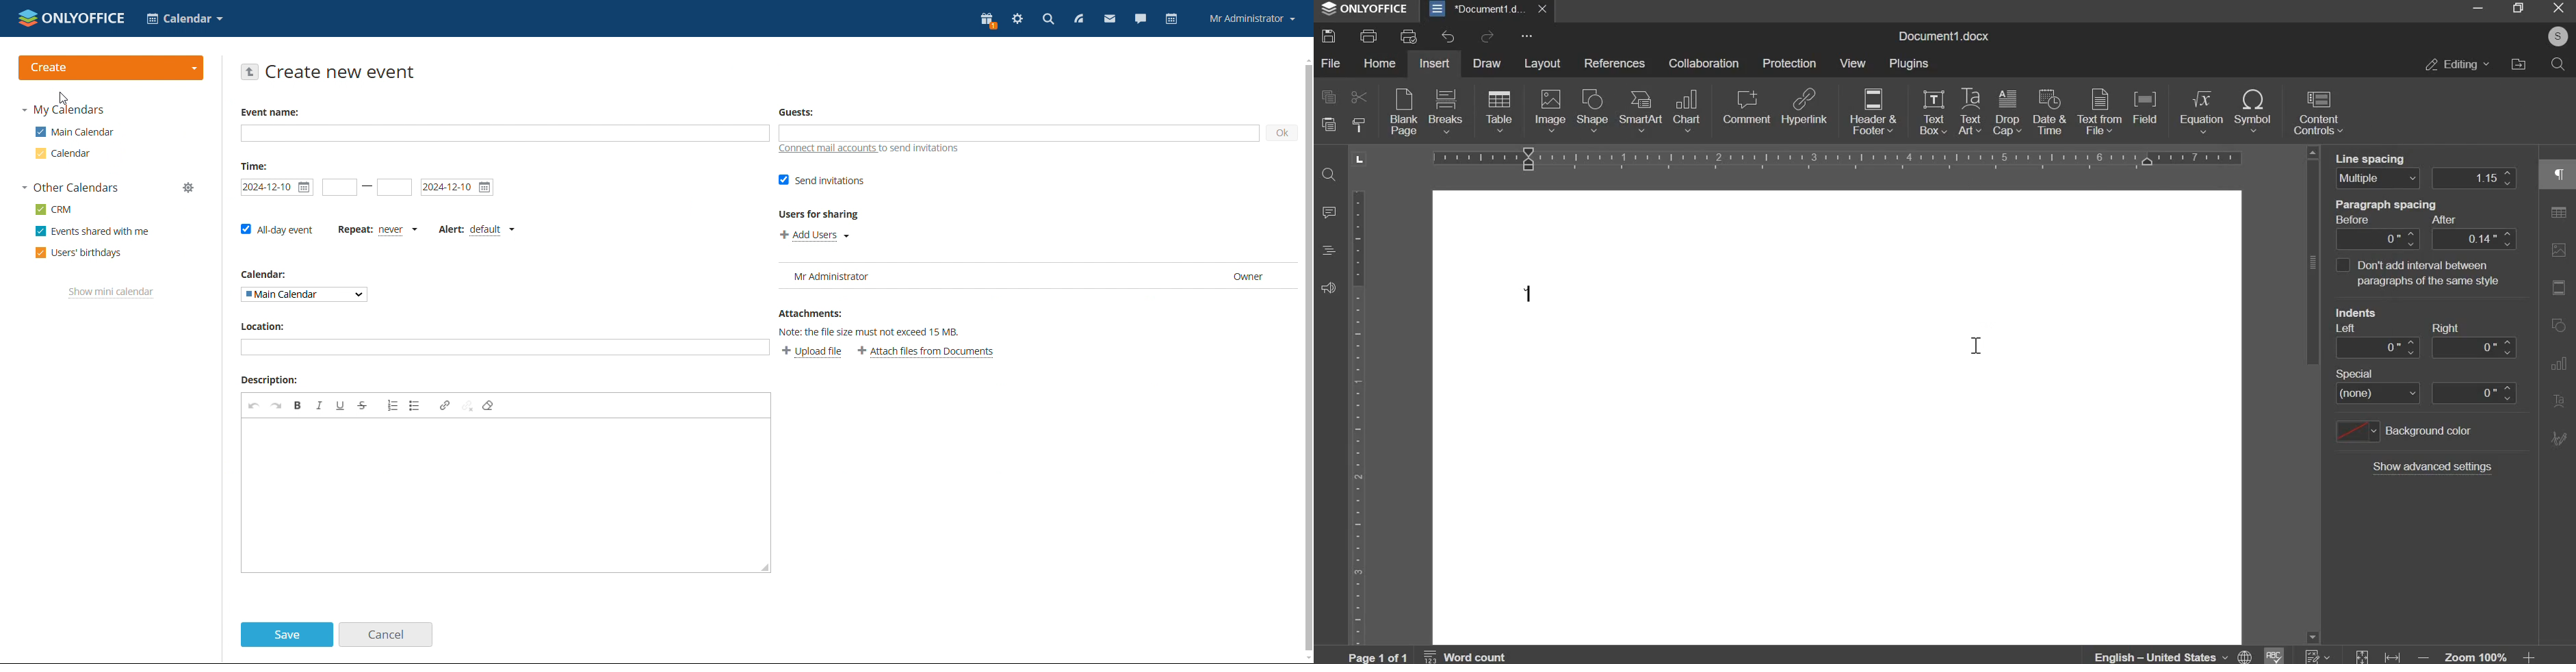 The height and width of the screenshot is (672, 2576). Describe the element at coordinates (2425, 347) in the screenshot. I see `indent` at that location.